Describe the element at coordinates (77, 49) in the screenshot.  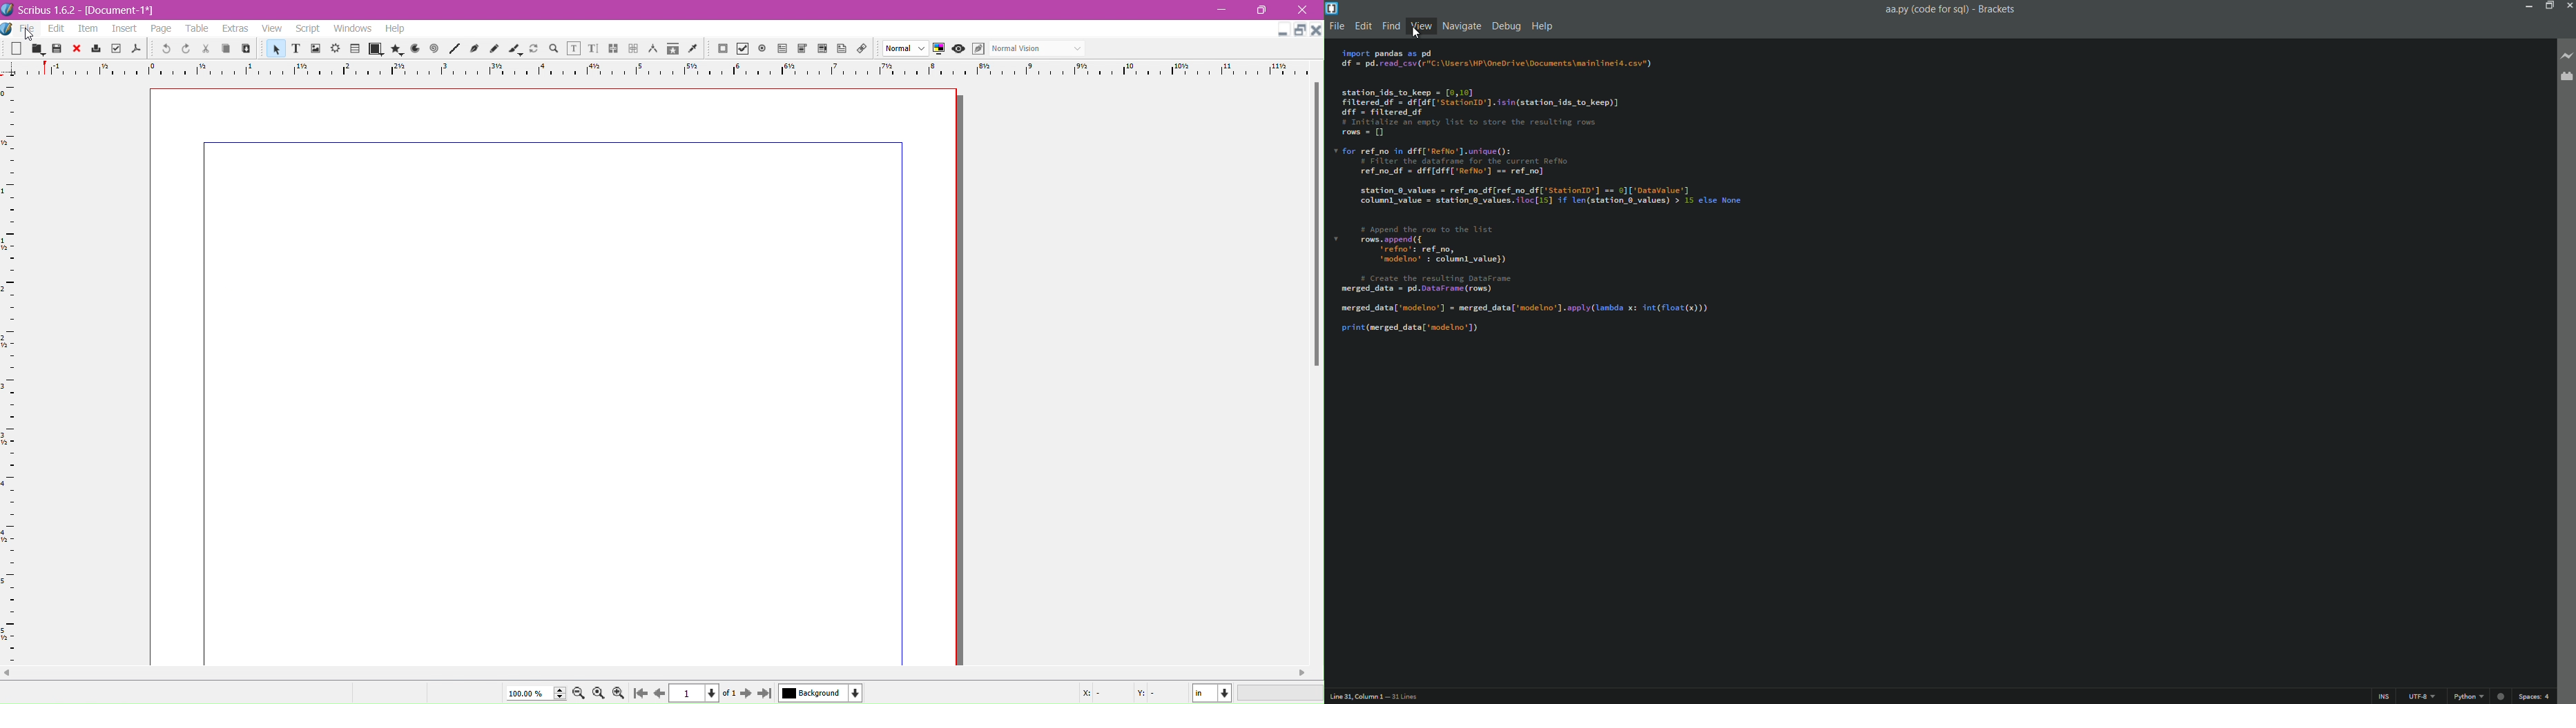
I see `close` at that location.